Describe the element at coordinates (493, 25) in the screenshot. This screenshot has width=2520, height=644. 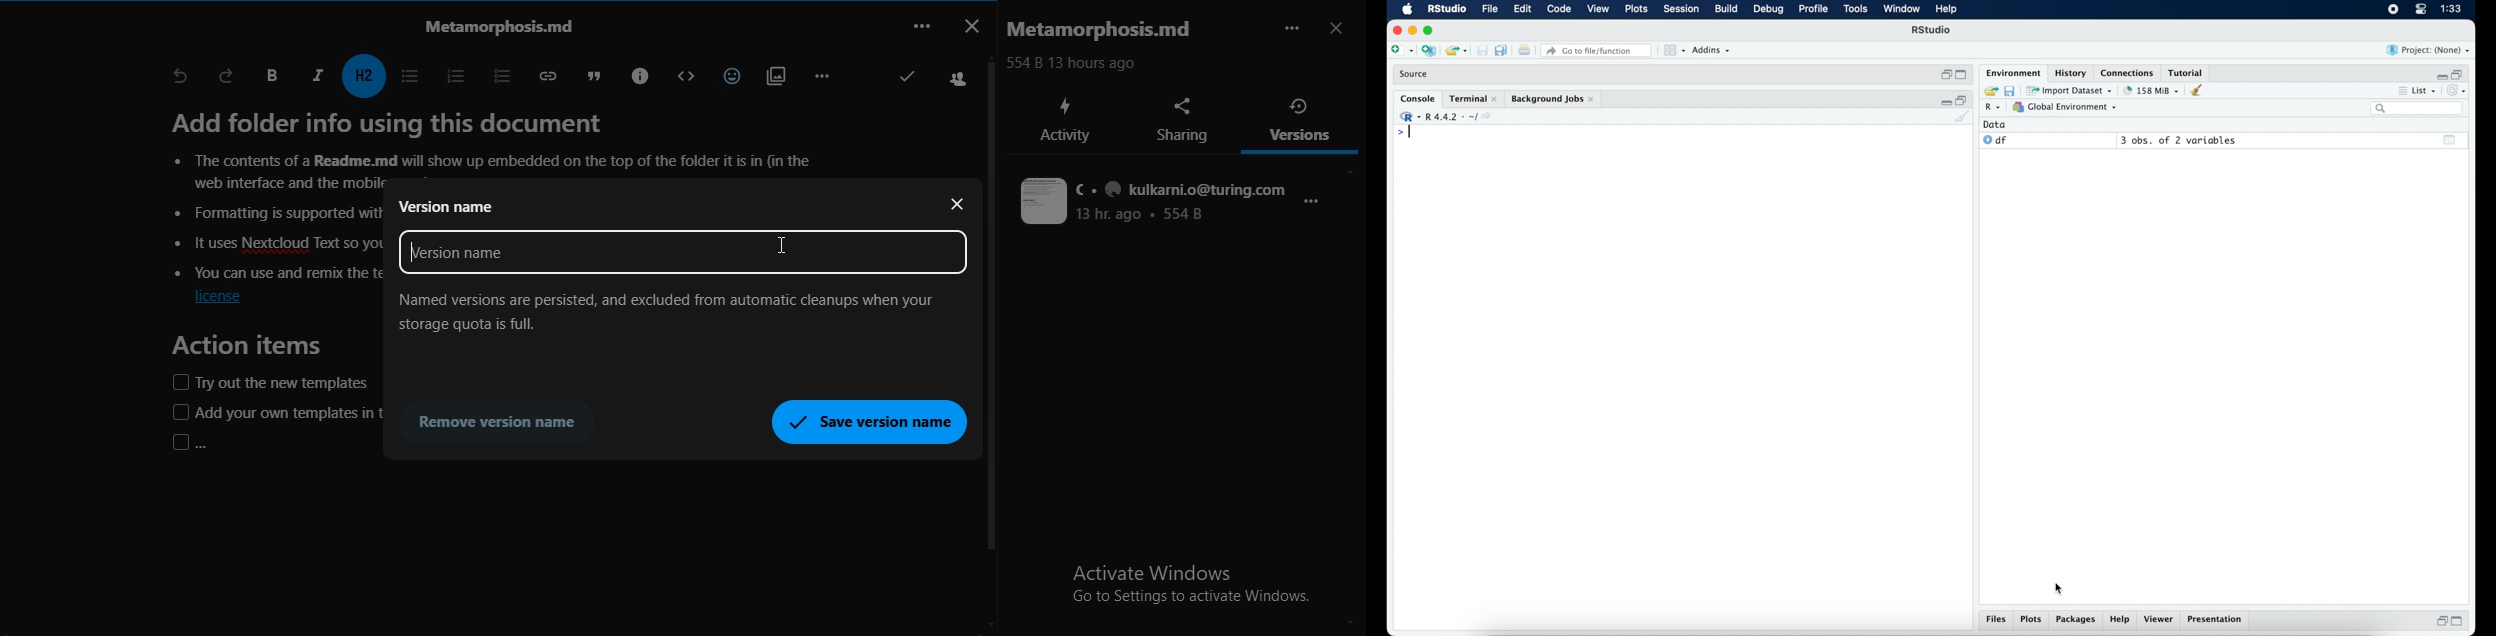
I see `text` at that location.